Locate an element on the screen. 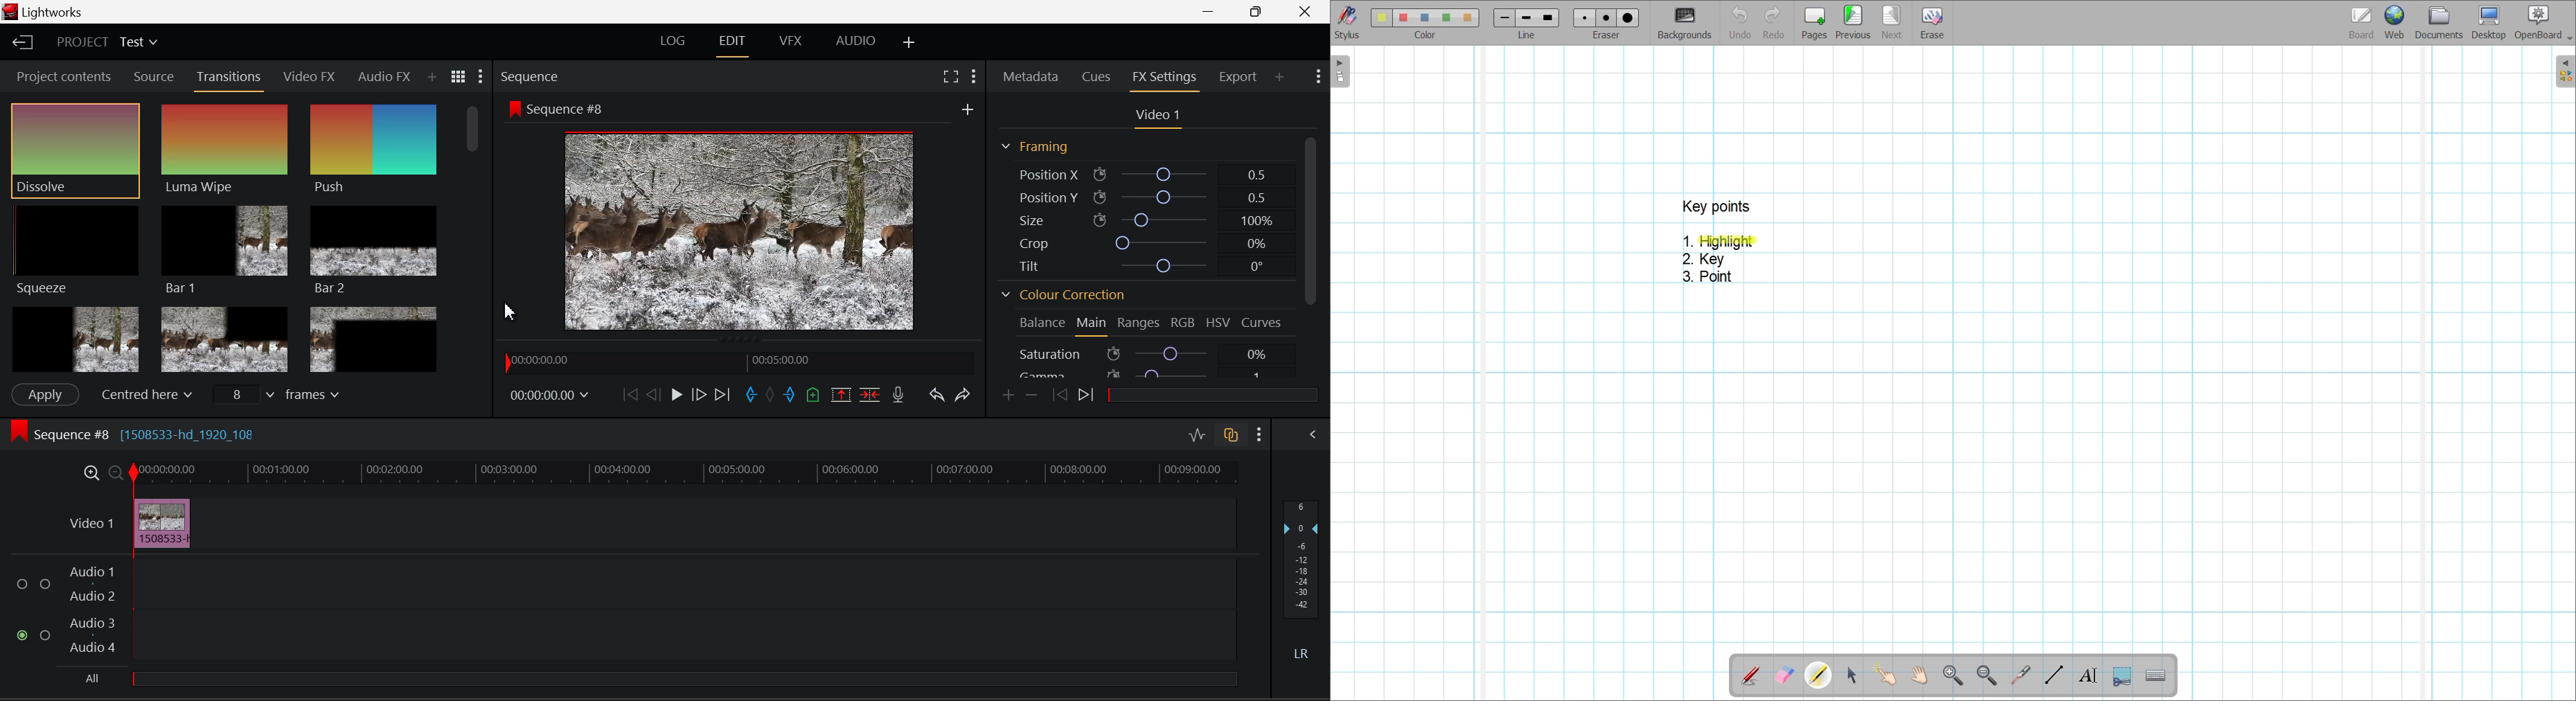 Image resolution: width=2576 pixels, height=728 pixels. Remove marked section is located at coordinates (842, 394).